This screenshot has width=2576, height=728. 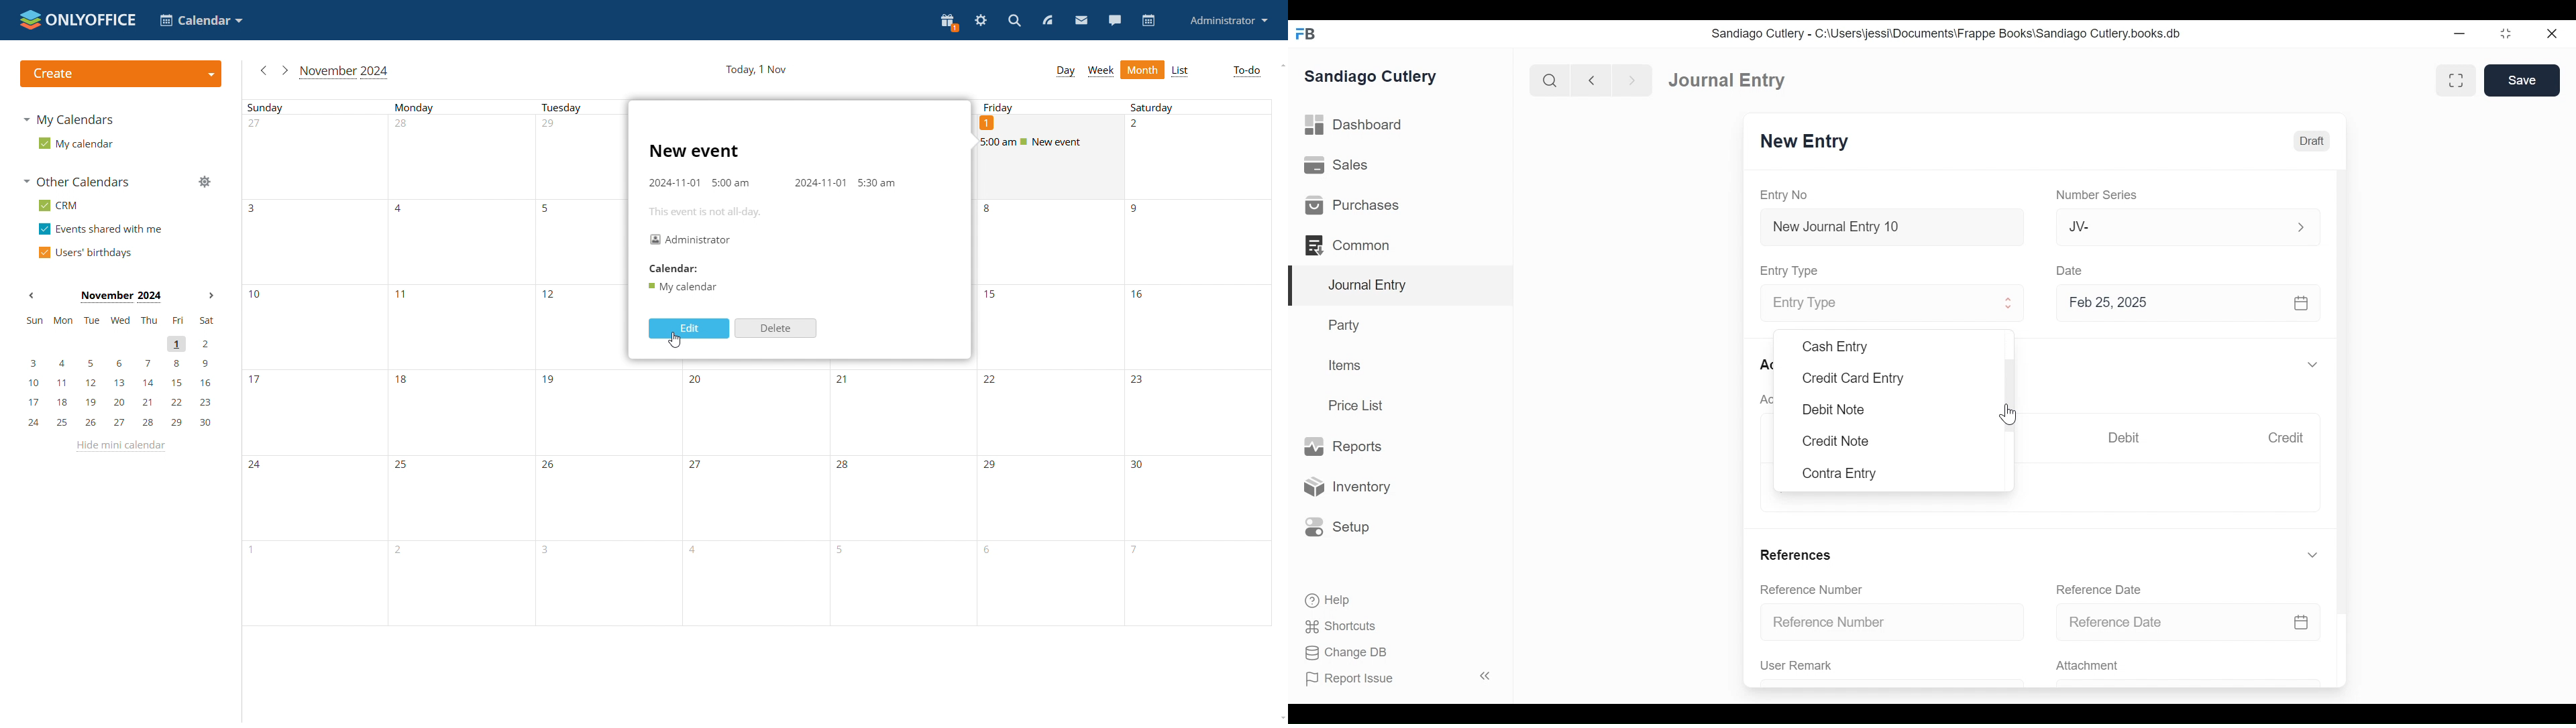 I want to click on Save, so click(x=2522, y=80).